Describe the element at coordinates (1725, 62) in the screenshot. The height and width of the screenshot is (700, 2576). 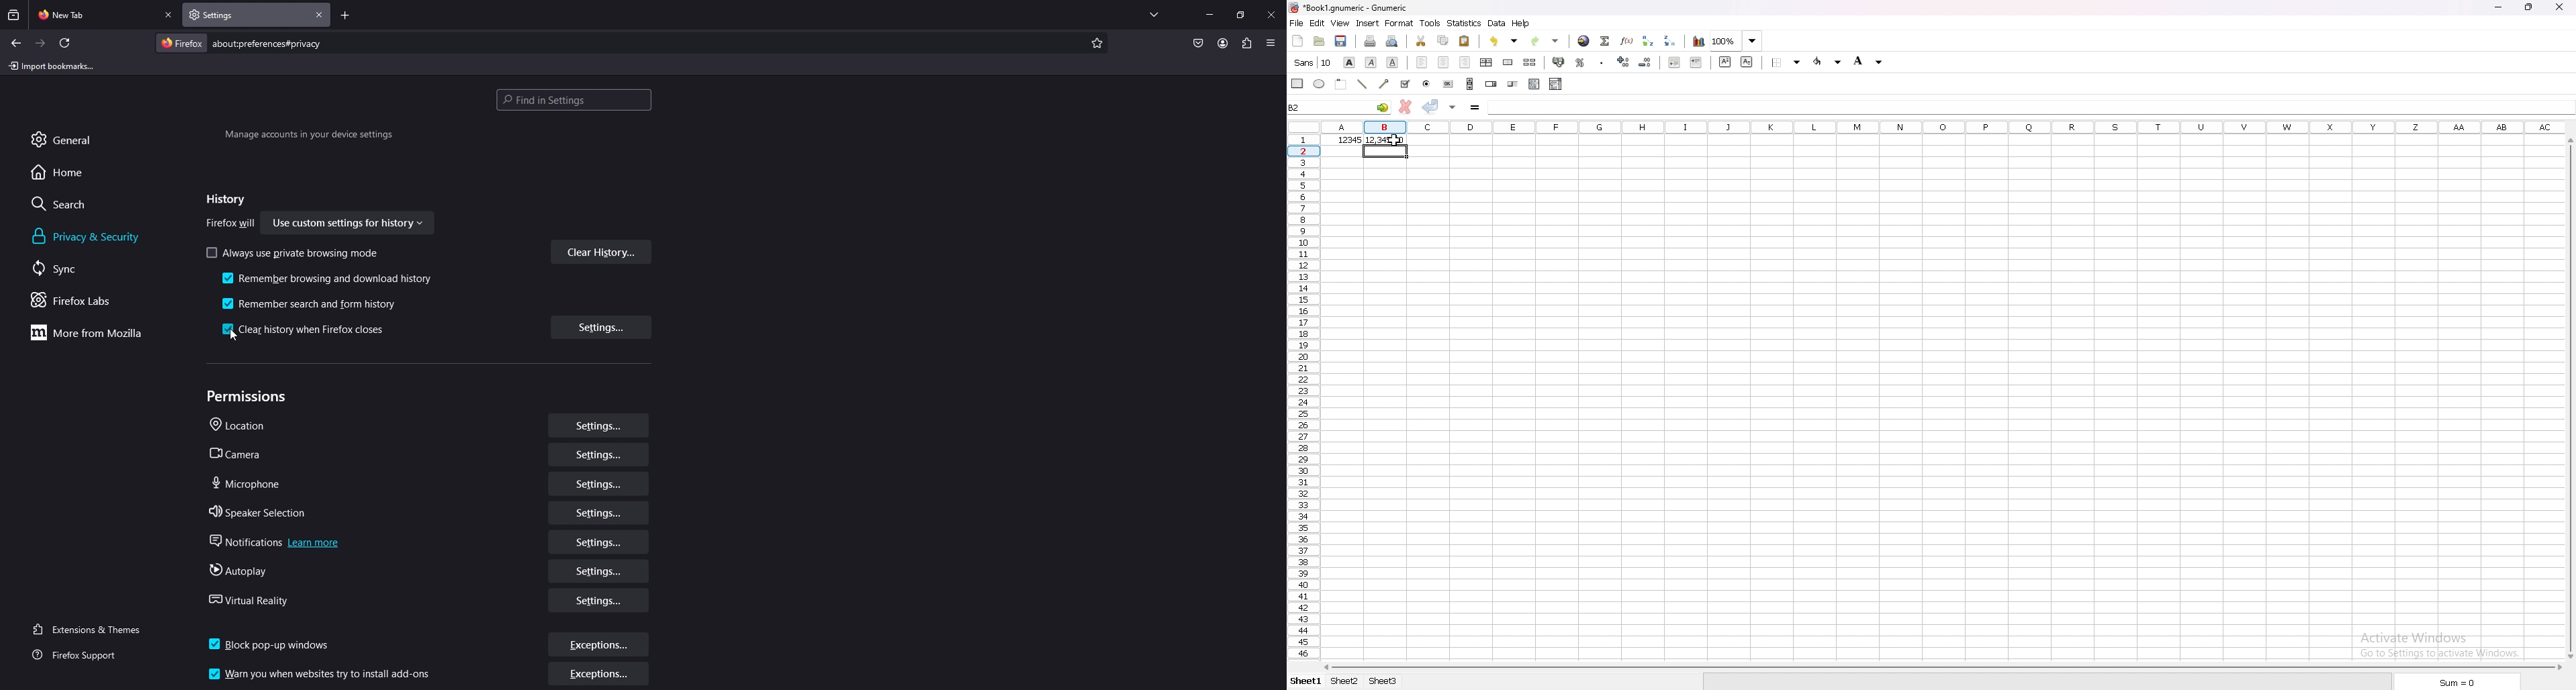
I see `superscript` at that location.